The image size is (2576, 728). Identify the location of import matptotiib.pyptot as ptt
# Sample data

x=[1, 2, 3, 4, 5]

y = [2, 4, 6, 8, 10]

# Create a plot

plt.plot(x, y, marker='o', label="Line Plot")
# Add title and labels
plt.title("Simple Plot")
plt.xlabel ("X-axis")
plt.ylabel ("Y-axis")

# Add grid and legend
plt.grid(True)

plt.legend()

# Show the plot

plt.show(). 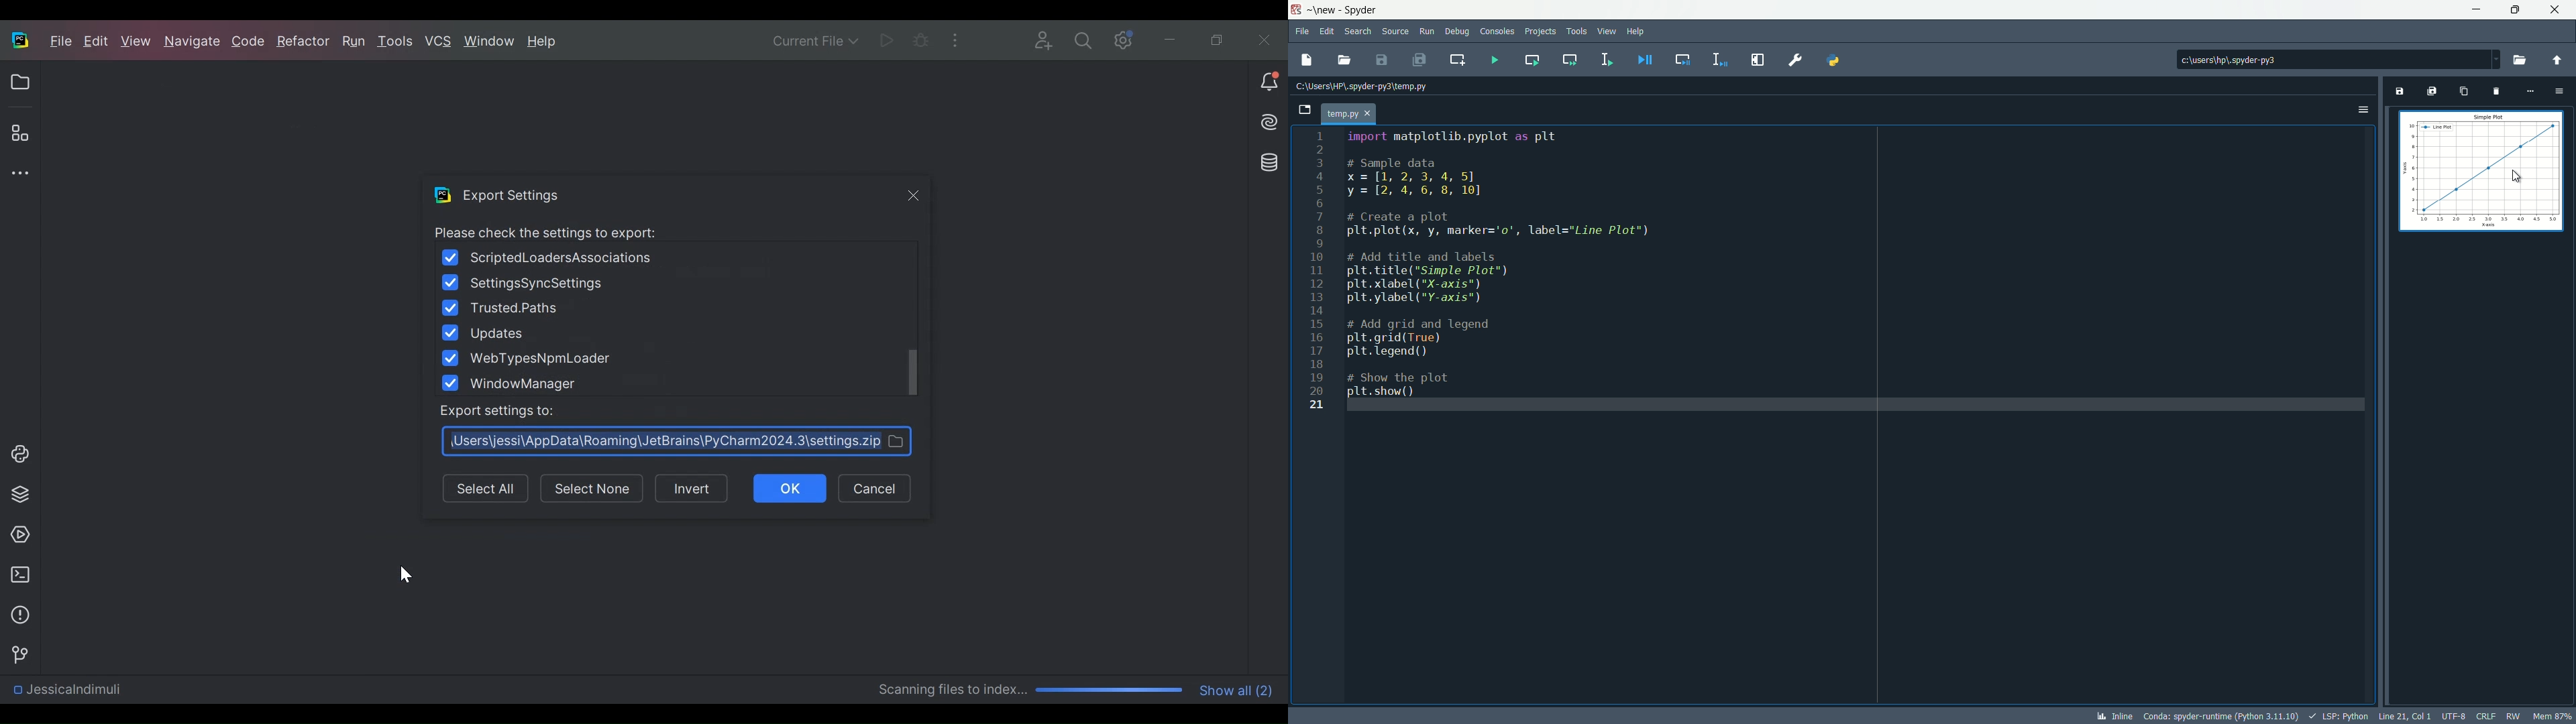
(1504, 264).